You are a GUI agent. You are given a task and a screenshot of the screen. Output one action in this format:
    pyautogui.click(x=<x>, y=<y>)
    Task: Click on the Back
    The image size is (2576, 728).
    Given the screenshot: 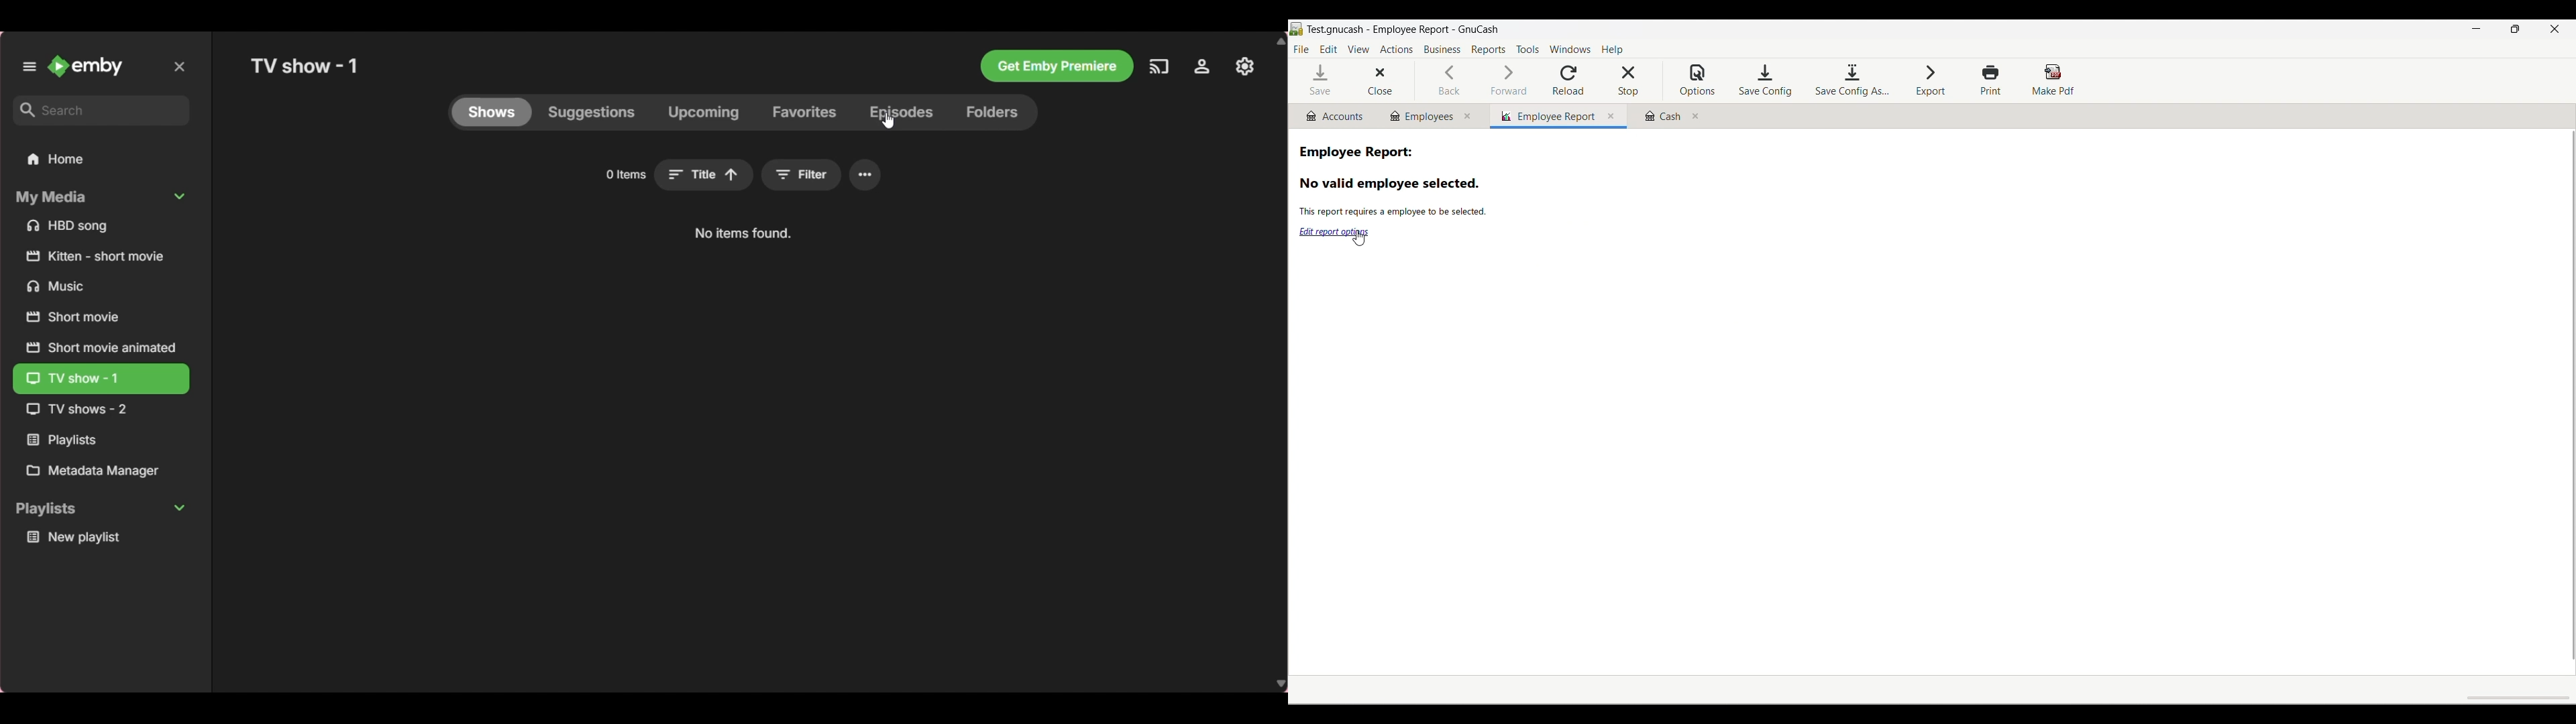 What is the action you would take?
    pyautogui.click(x=1448, y=80)
    